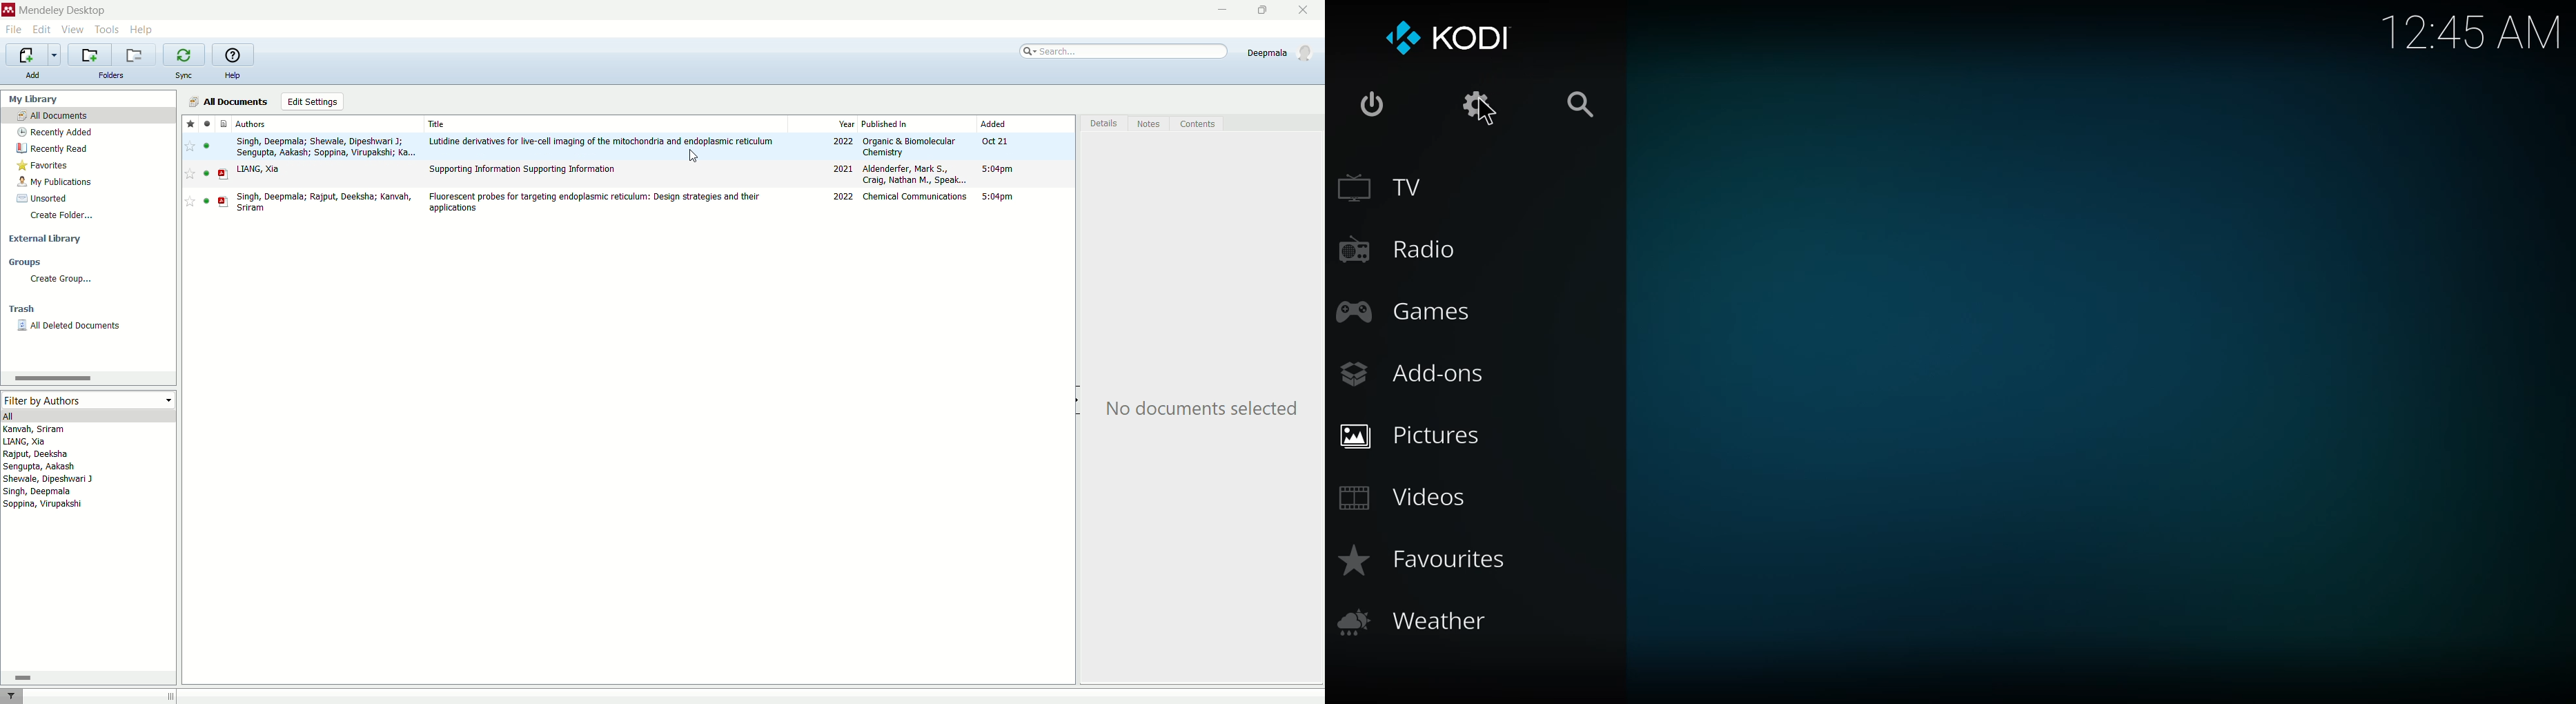 This screenshot has width=2576, height=728. What do you see at coordinates (86, 400) in the screenshot?
I see `filter by authors` at bounding box center [86, 400].